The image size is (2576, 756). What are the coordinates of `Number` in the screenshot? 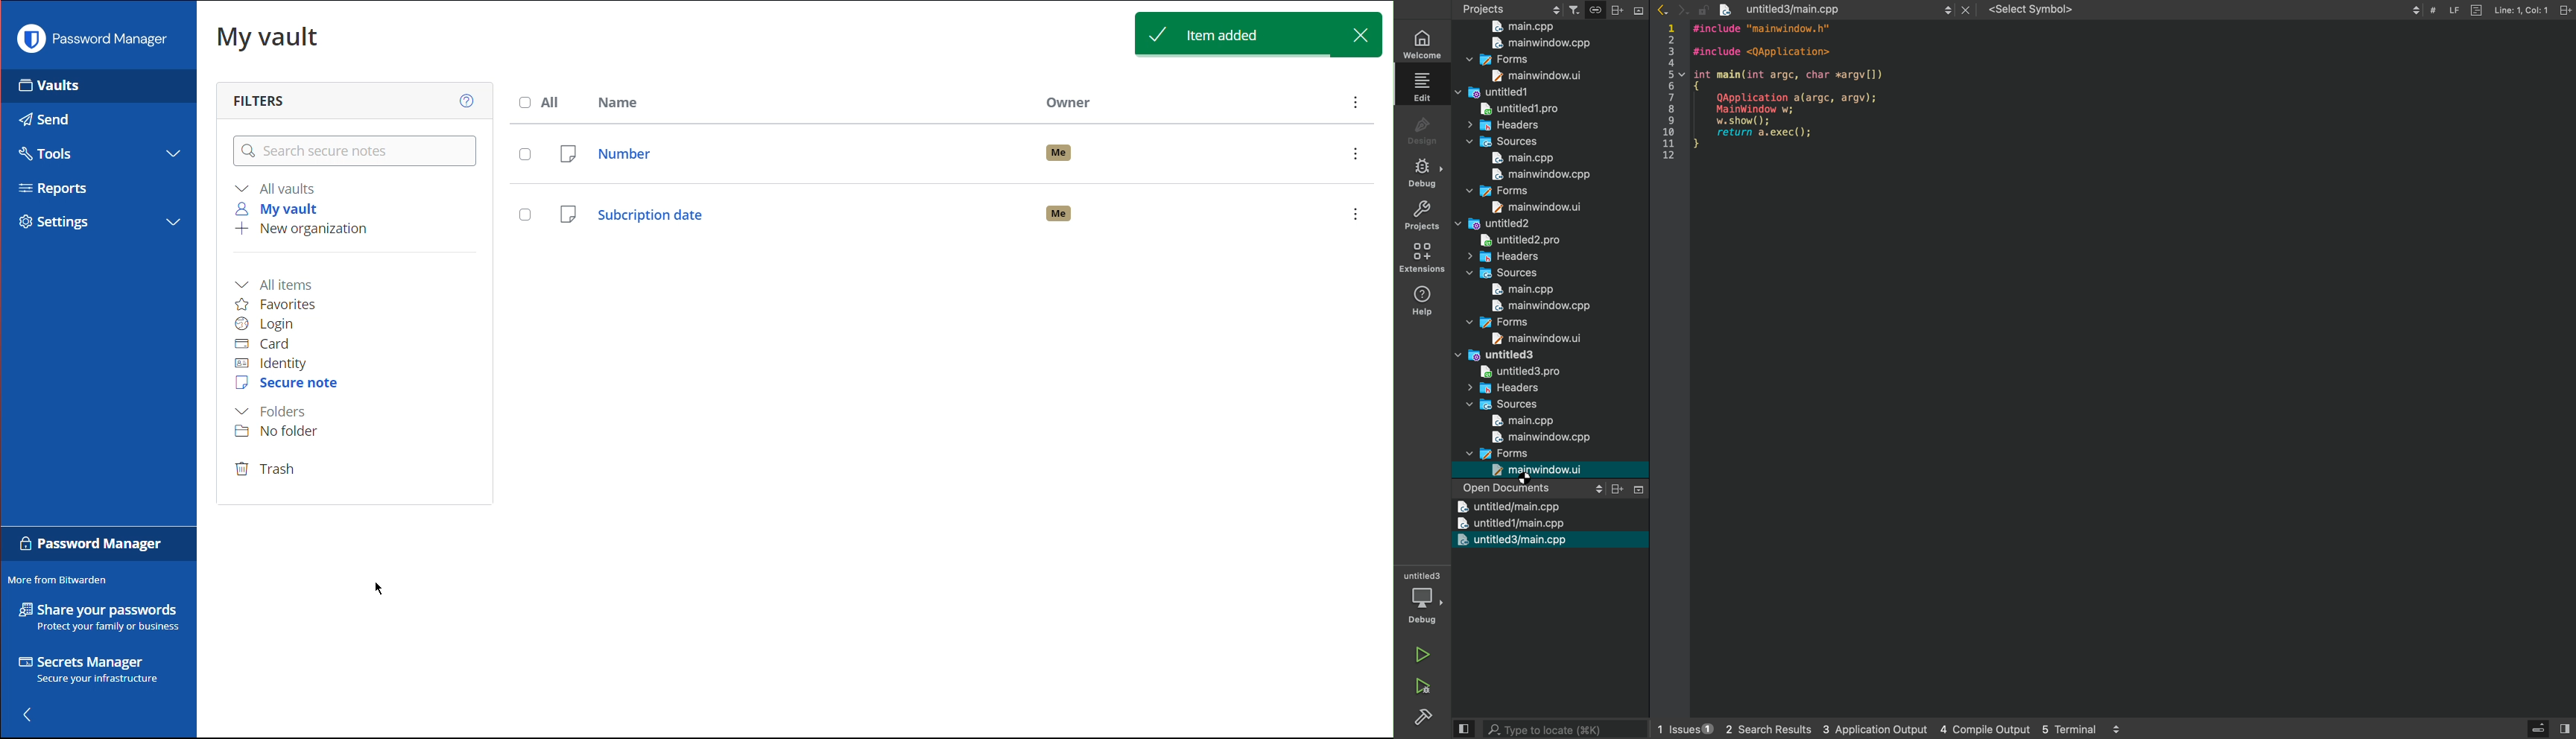 It's located at (969, 153).